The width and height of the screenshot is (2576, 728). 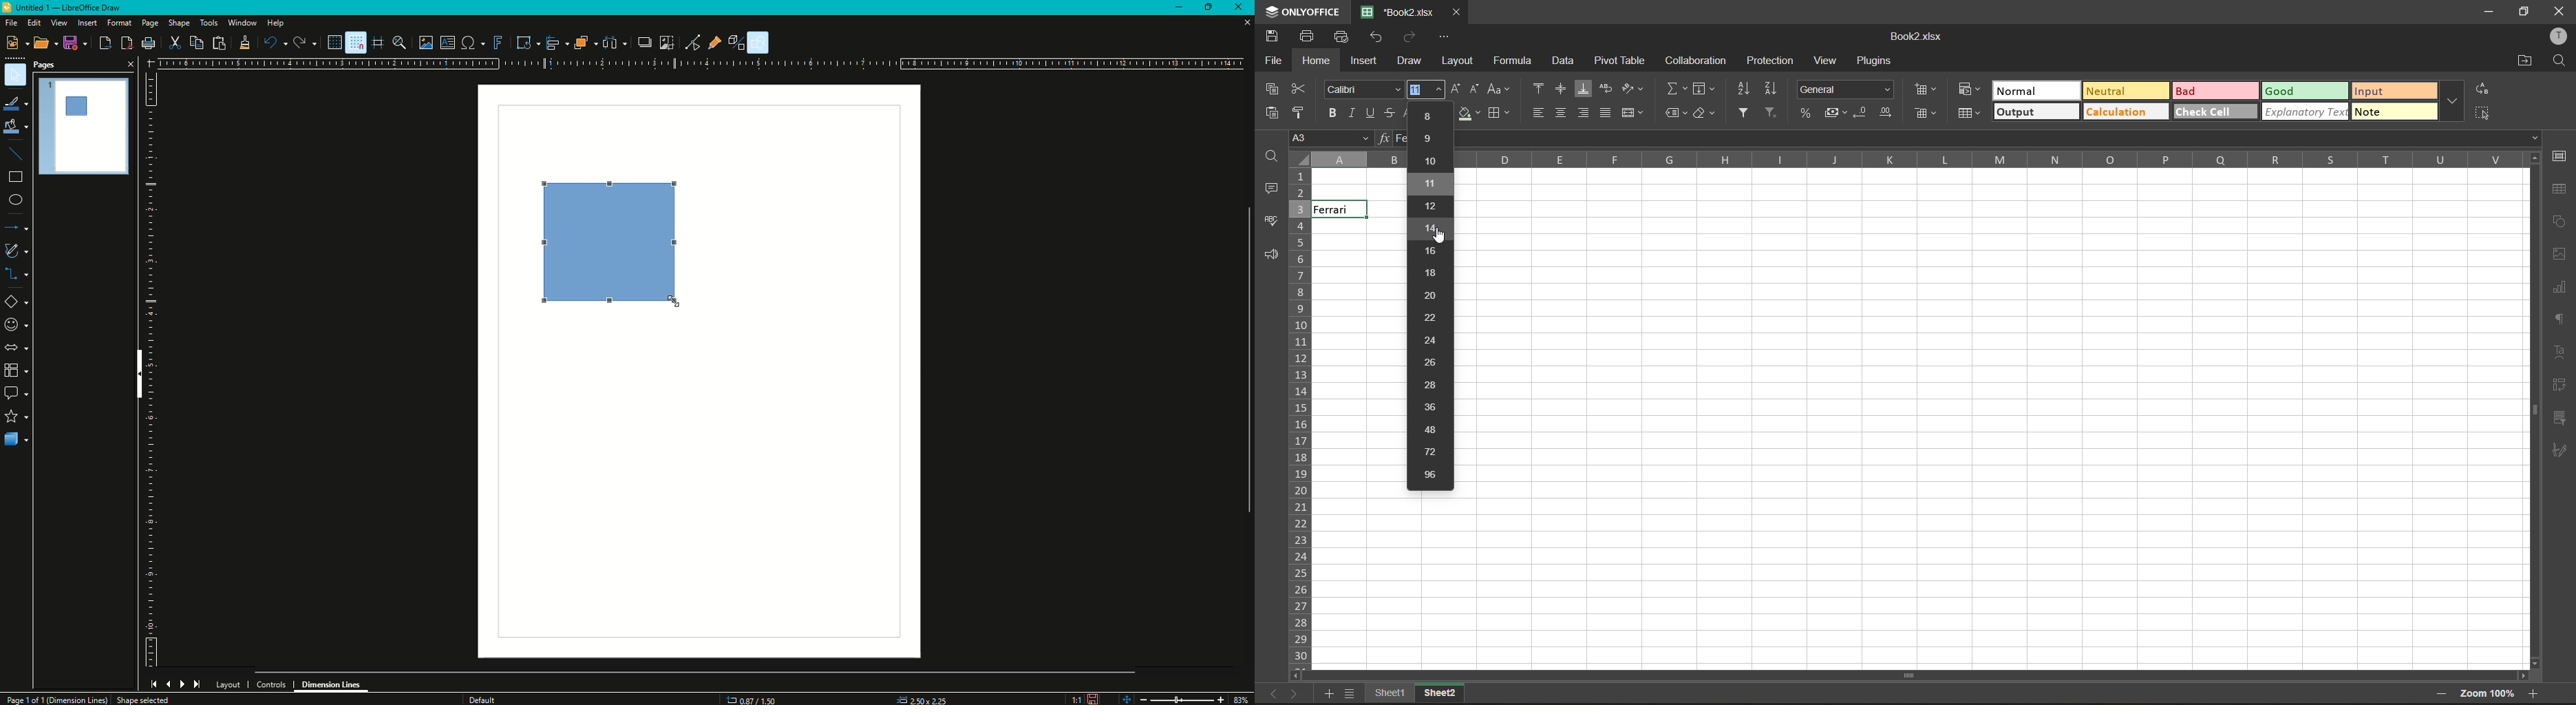 I want to click on Tools, so click(x=209, y=22).